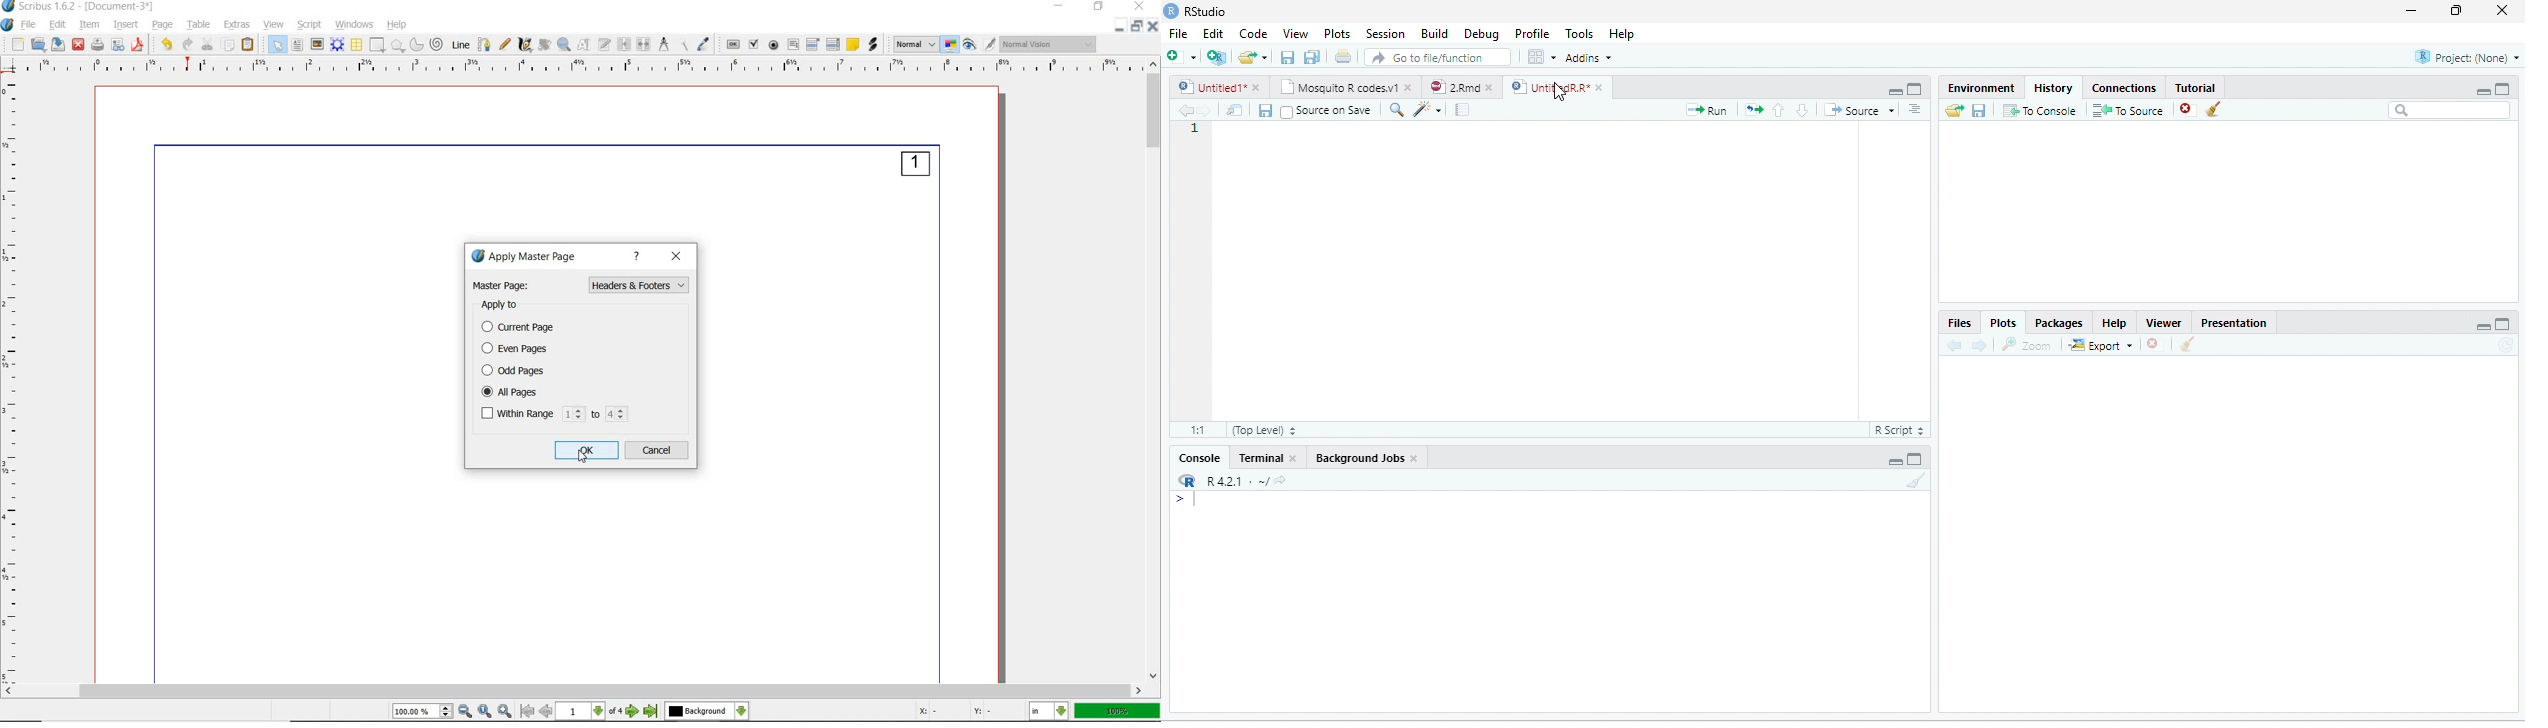 Image resolution: width=2548 pixels, height=728 pixels. Describe the element at coordinates (503, 305) in the screenshot. I see `apply to` at that location.